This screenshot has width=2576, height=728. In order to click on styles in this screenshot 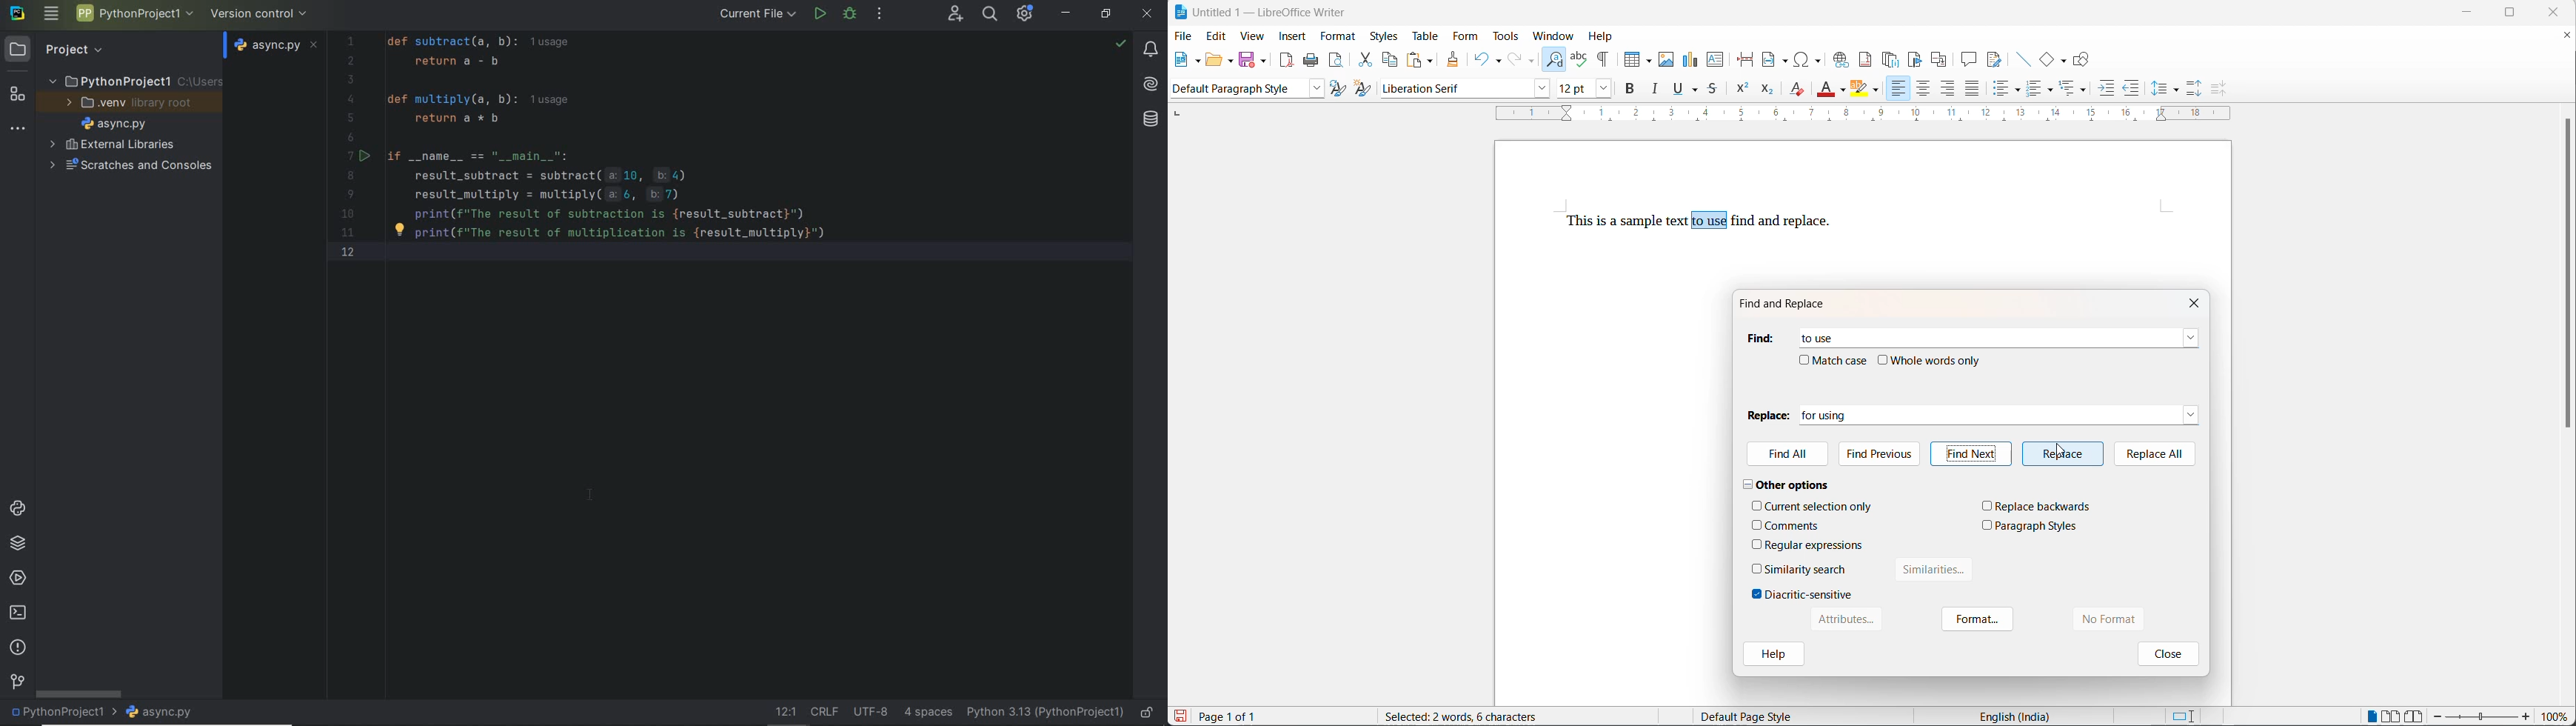, I will do `click(1384, 36)`.